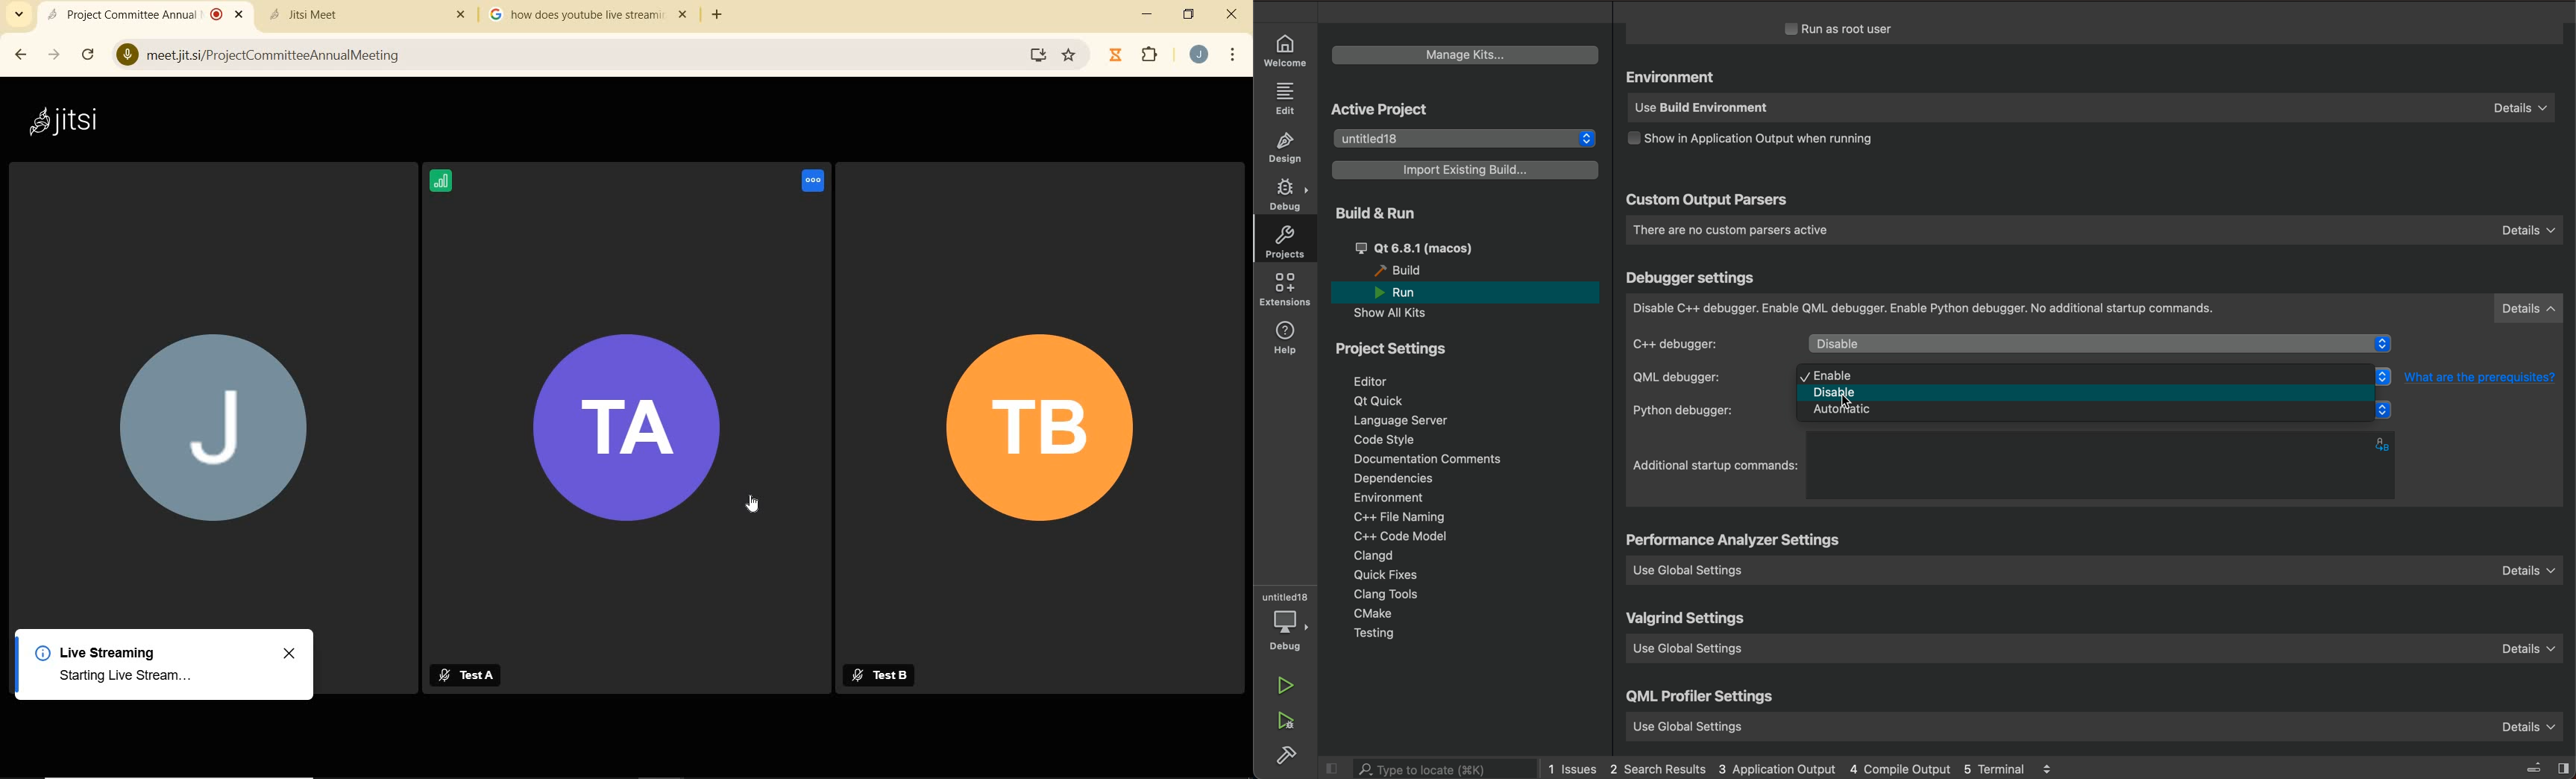 The image size is (2576, 784). What do you see at coordinates (1737, 541) in the screenshot?
I see `settings` at bounding box center [1737, 541].